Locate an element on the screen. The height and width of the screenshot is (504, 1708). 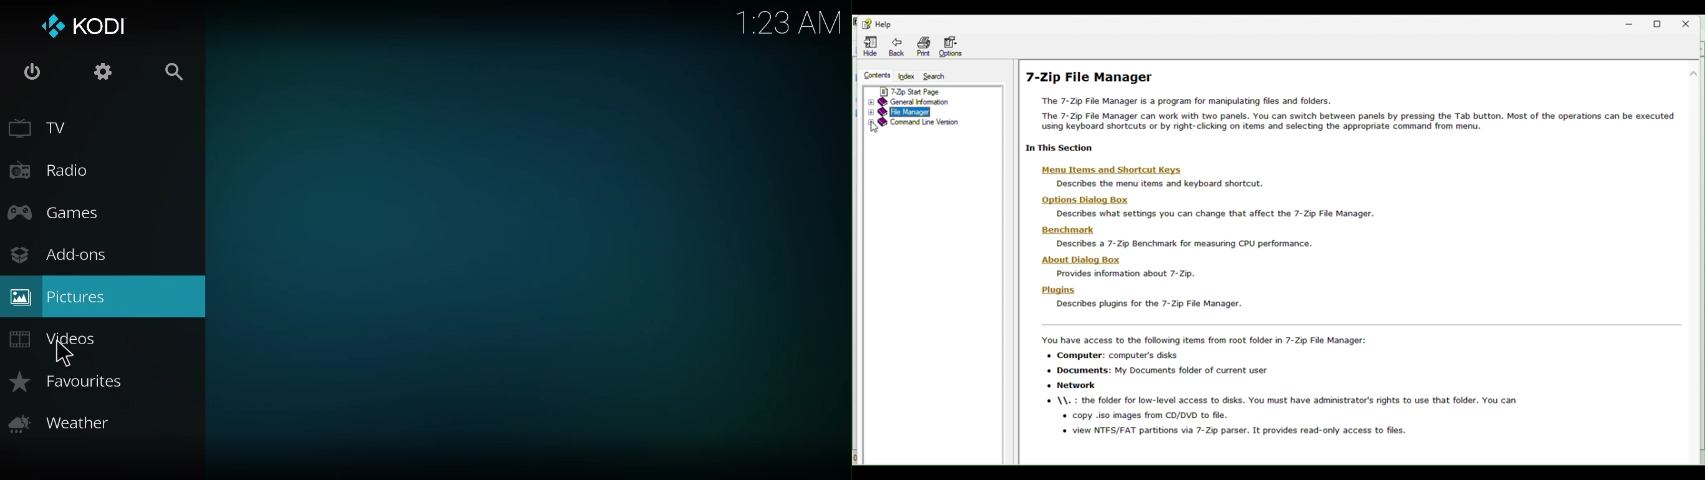
cursor is located at coordinates (876, 129).